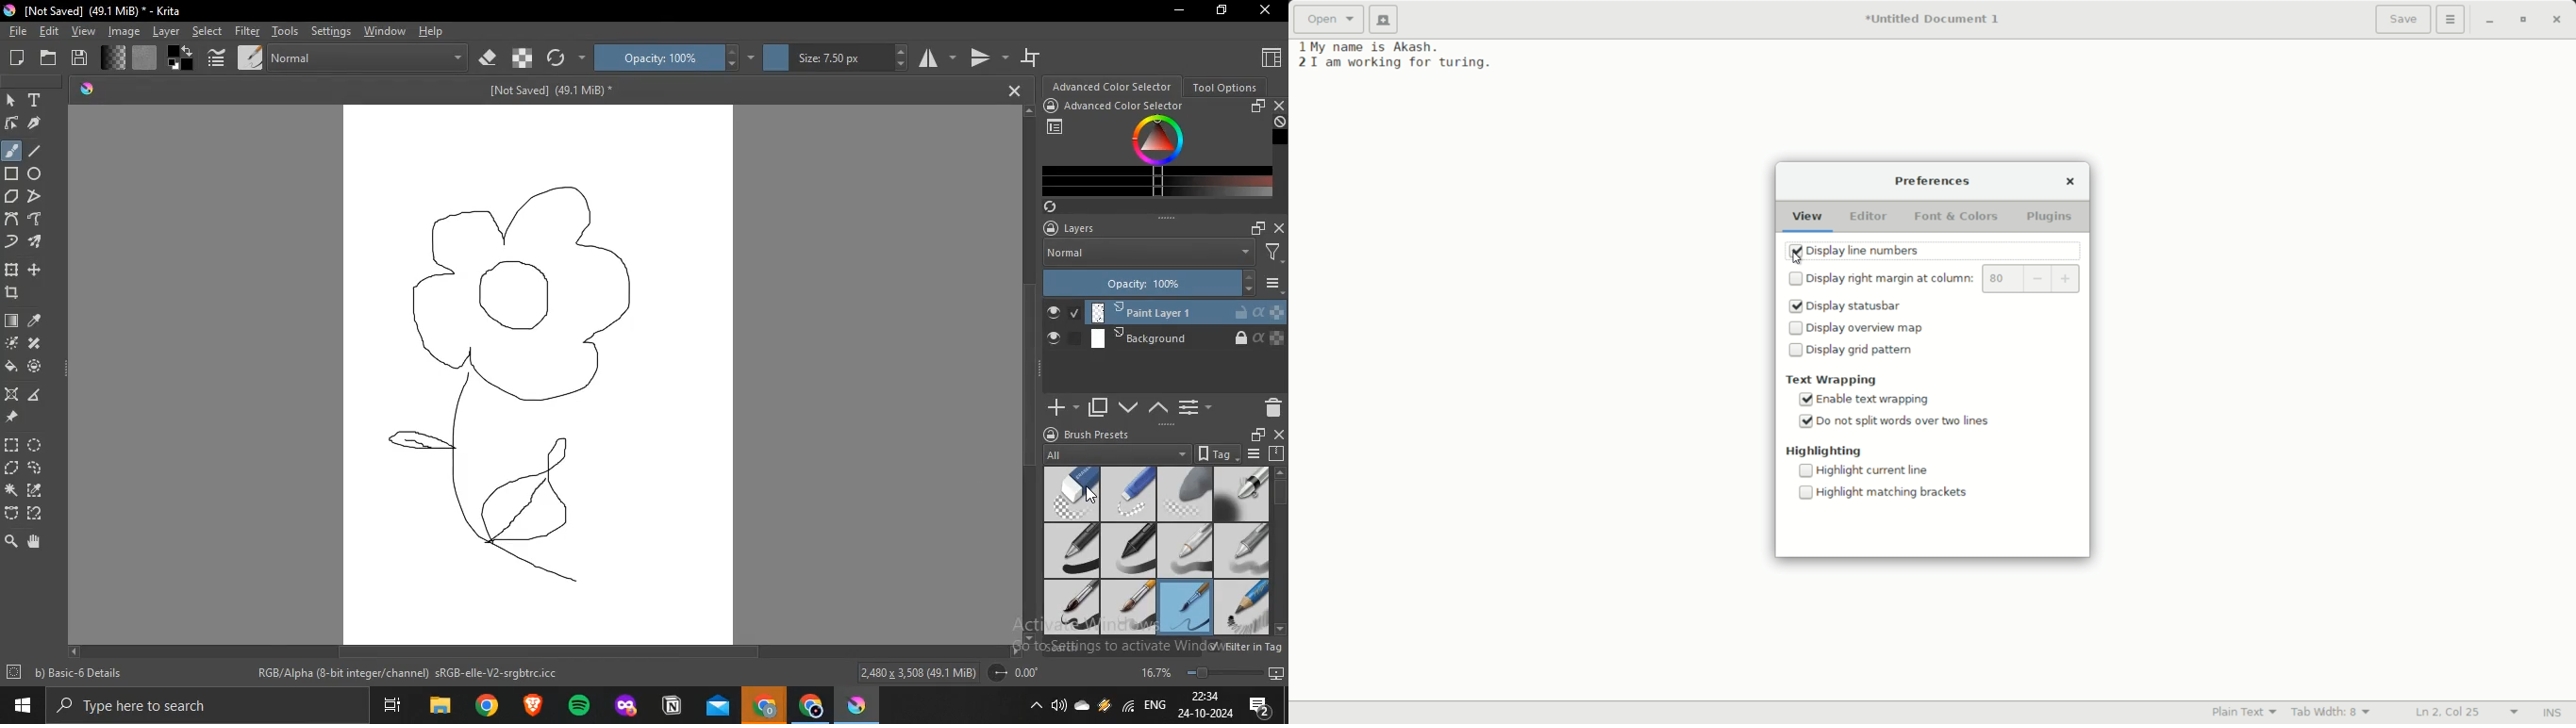  What do you see at coordinates (12, 123) in the screenshot?
I see `edit shapes tool` at bounding box center [12, 123].